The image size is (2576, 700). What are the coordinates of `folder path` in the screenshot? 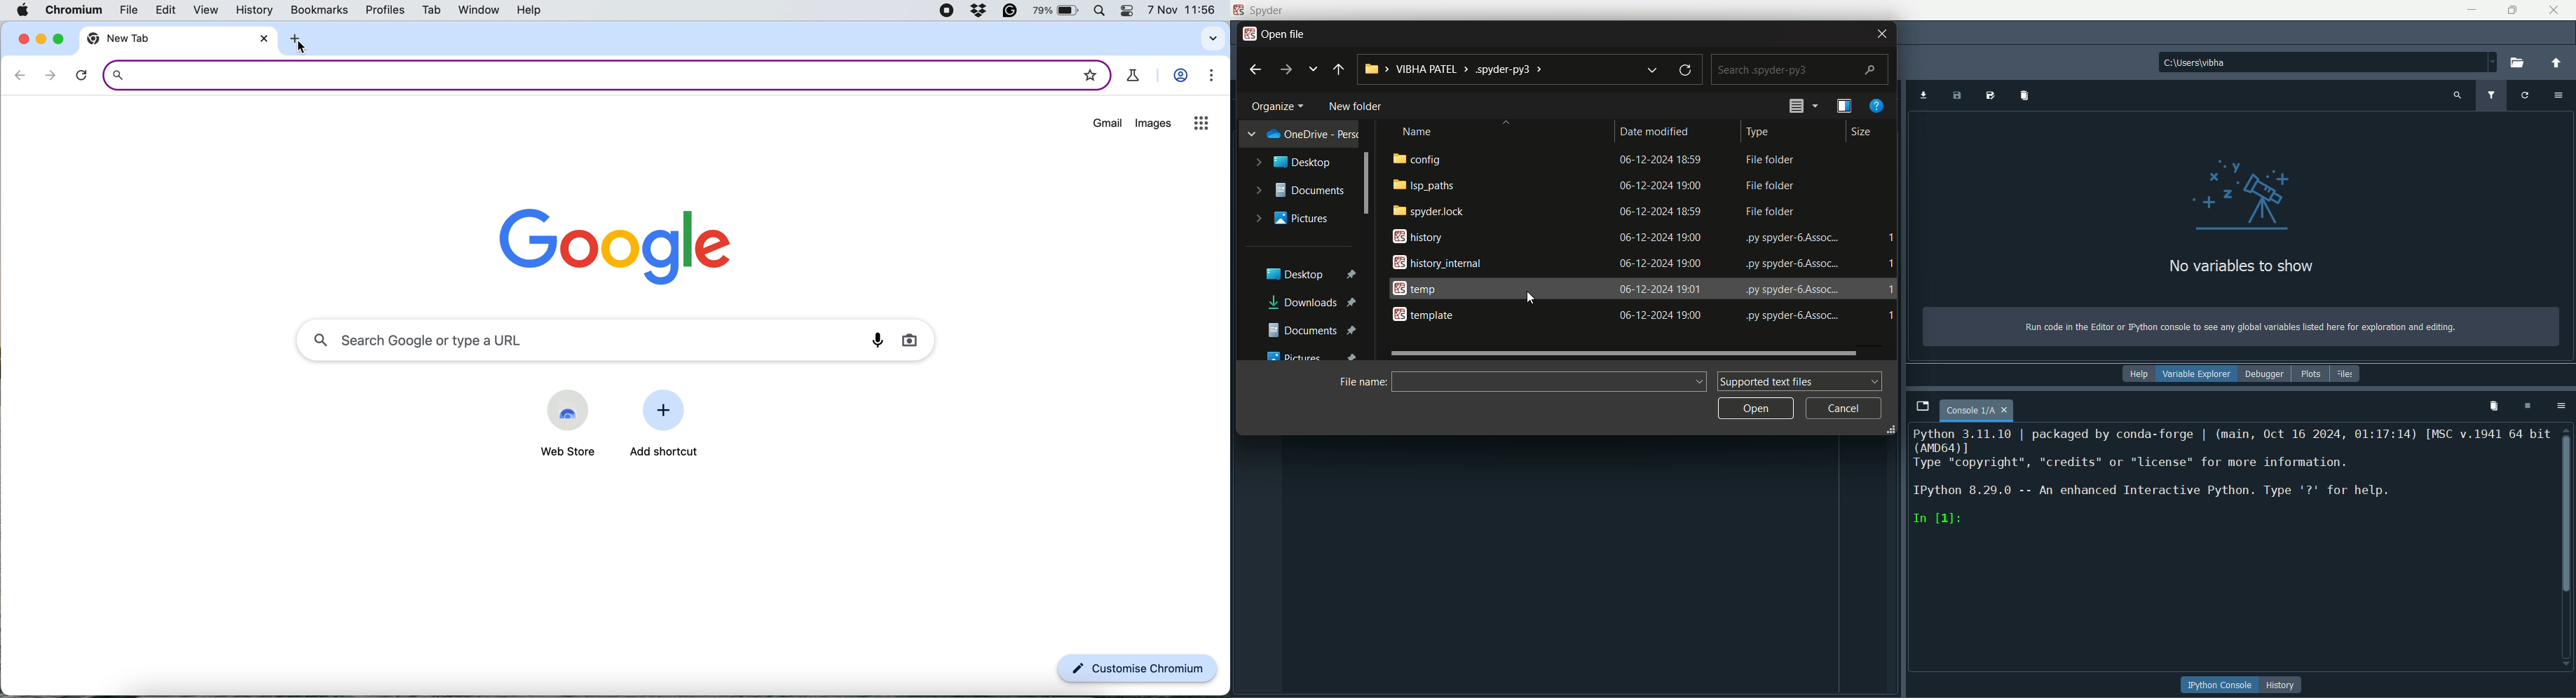 It's located at (1497, 69).